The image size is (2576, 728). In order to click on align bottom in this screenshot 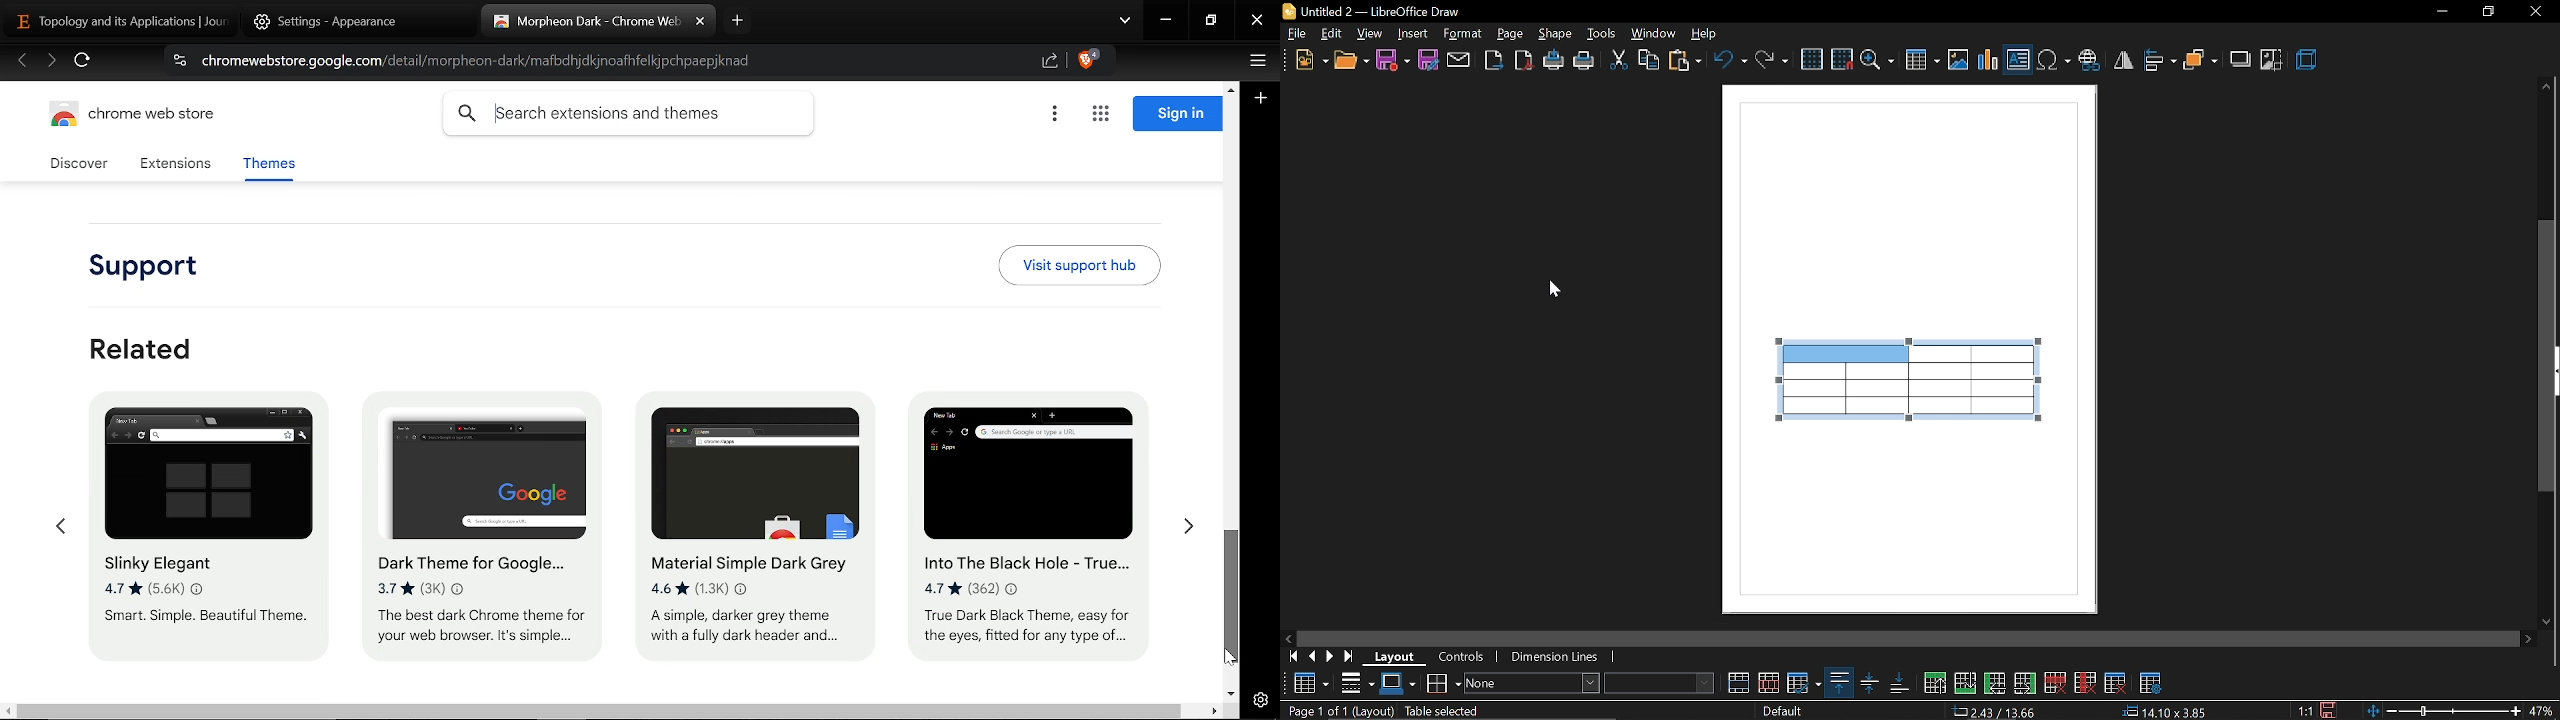, I will do `click(1900, 682)`.